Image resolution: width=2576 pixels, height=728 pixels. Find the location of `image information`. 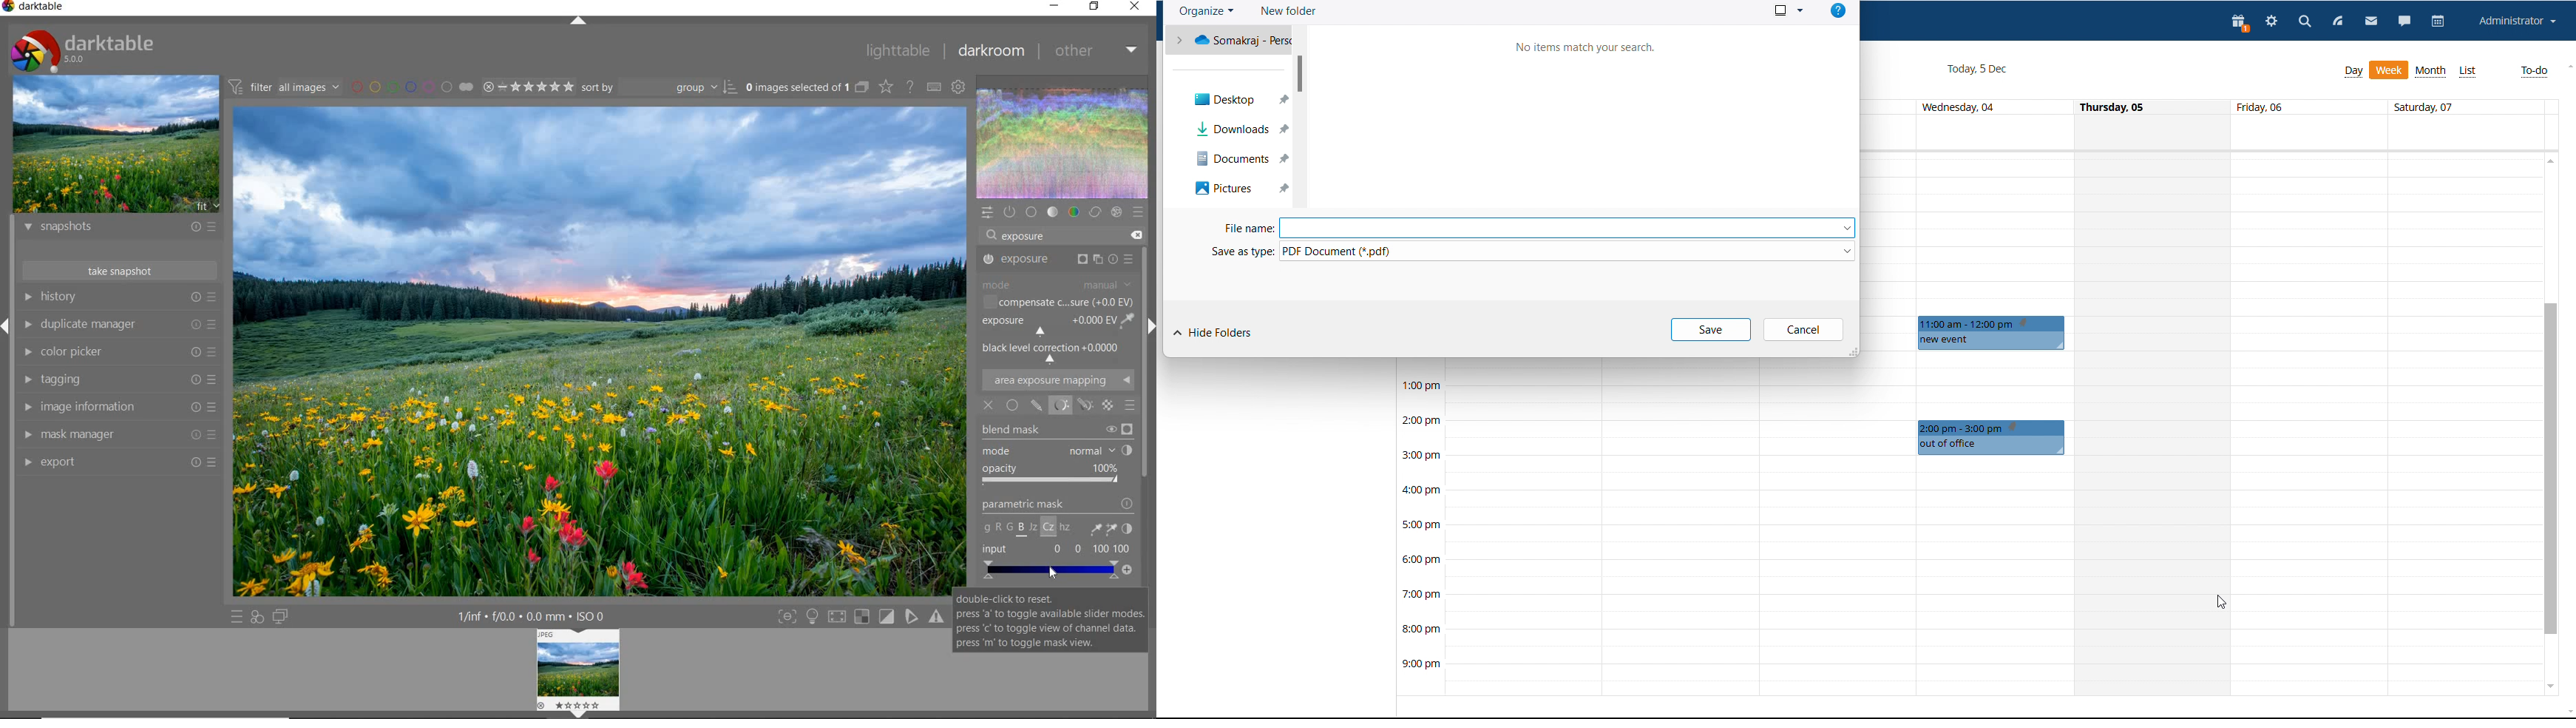

image information is located at coordinates (118, 407).